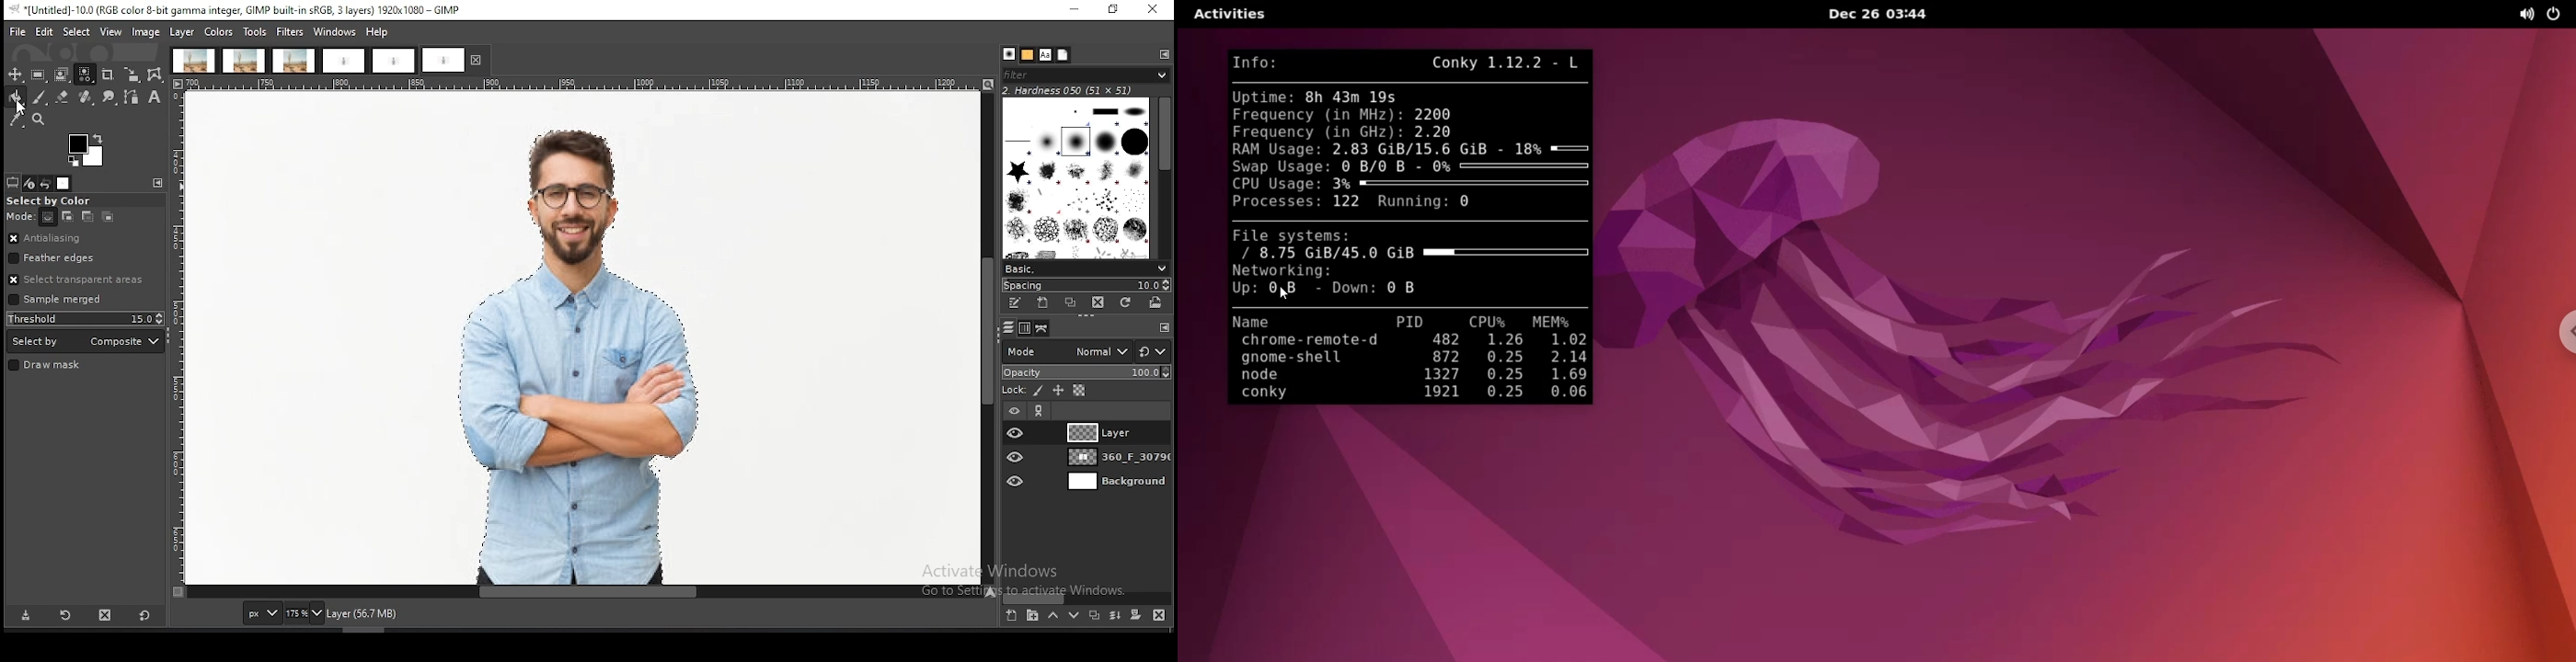 Image resolution: width=2576 pixels, height=672 pixels. Describe the element at coordinates (132, 75) in the screenshot. I see `scale tool` at that location.